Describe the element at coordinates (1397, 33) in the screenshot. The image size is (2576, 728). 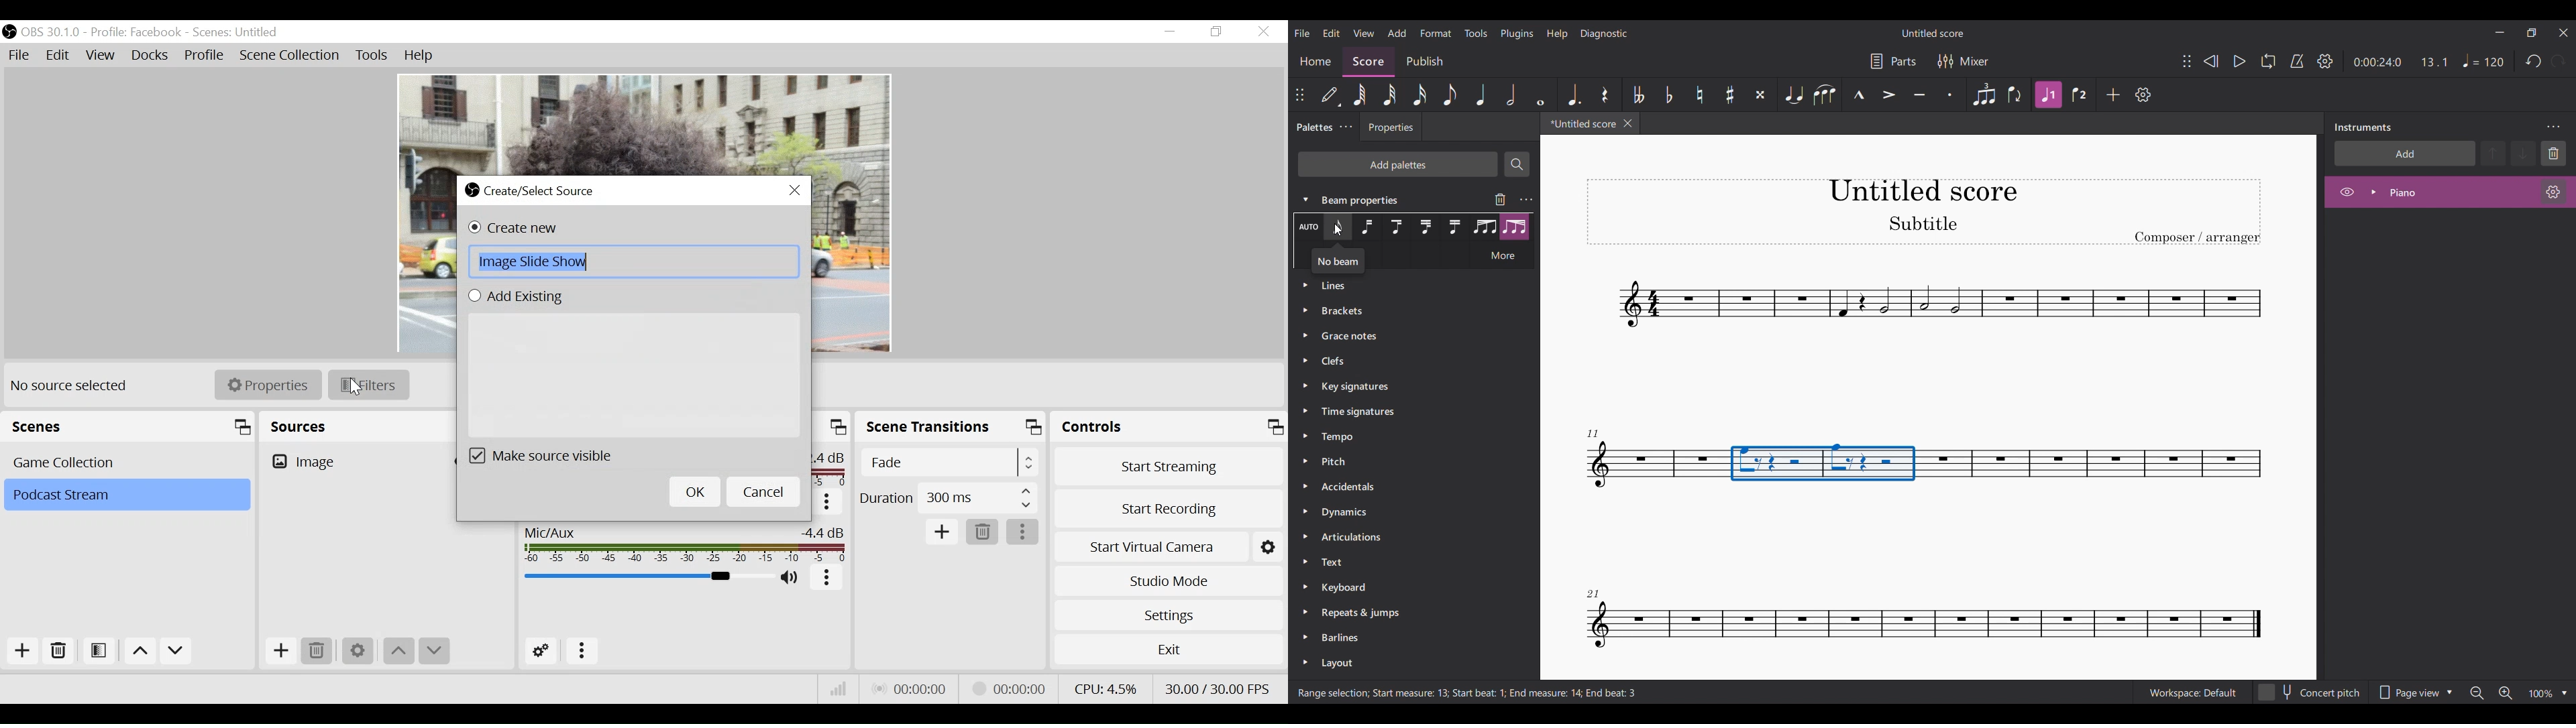
I see `Add menu` at that location.